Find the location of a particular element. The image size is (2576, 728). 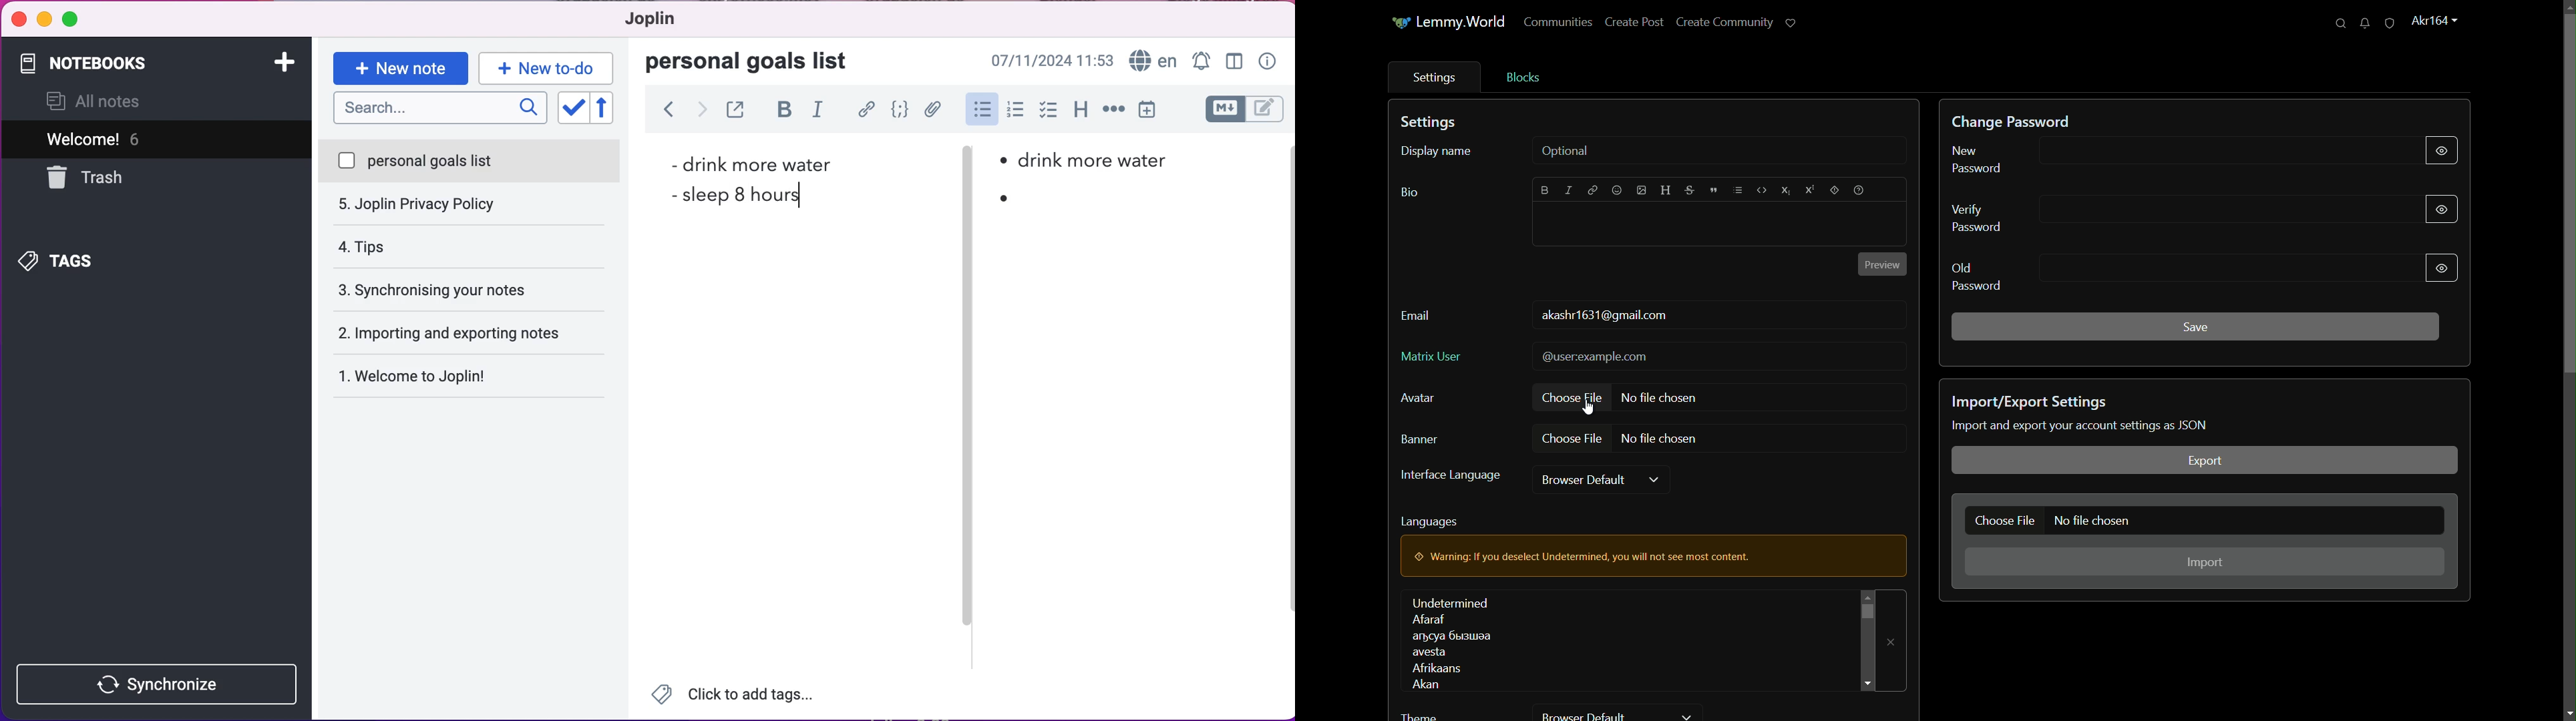

toggle editor layour is located at coordinates (1233, 59).